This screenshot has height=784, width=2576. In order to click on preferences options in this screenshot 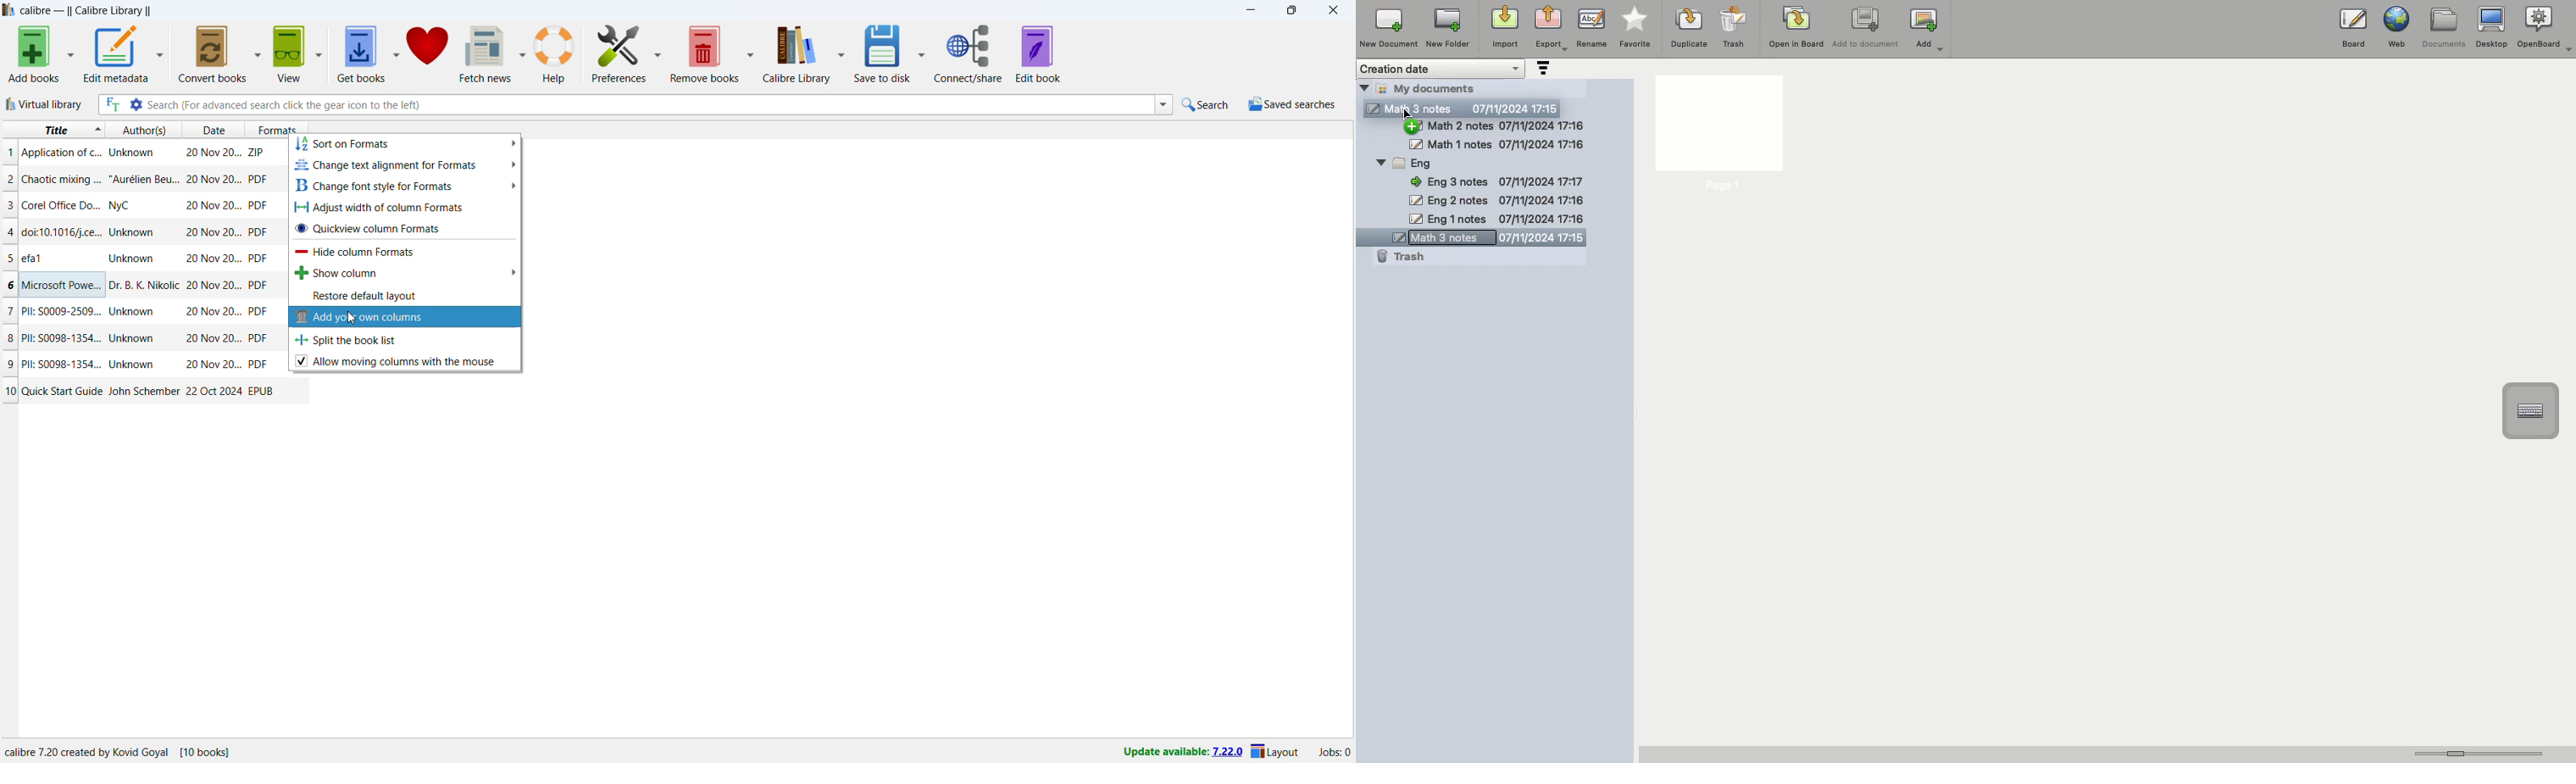, I will do `click(658, 54)`.